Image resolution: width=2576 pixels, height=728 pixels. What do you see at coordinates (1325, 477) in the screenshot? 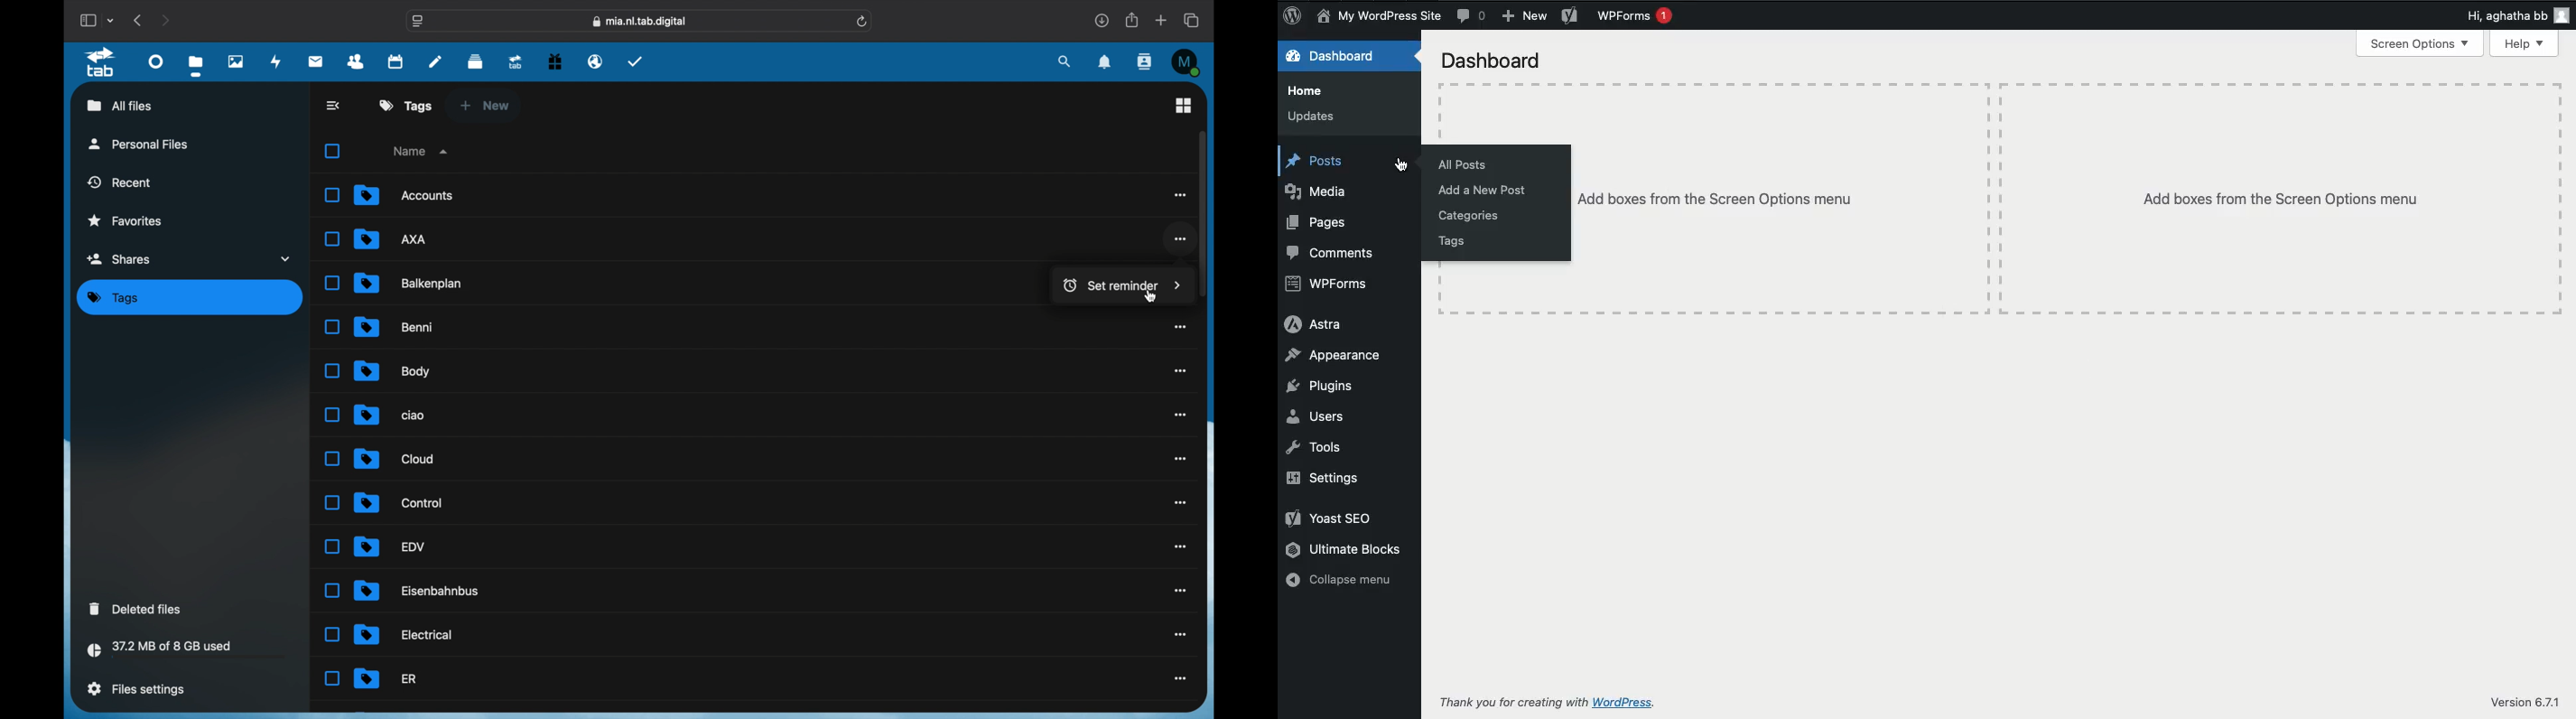
I see `Settings` at bounding box center [1325, 477].